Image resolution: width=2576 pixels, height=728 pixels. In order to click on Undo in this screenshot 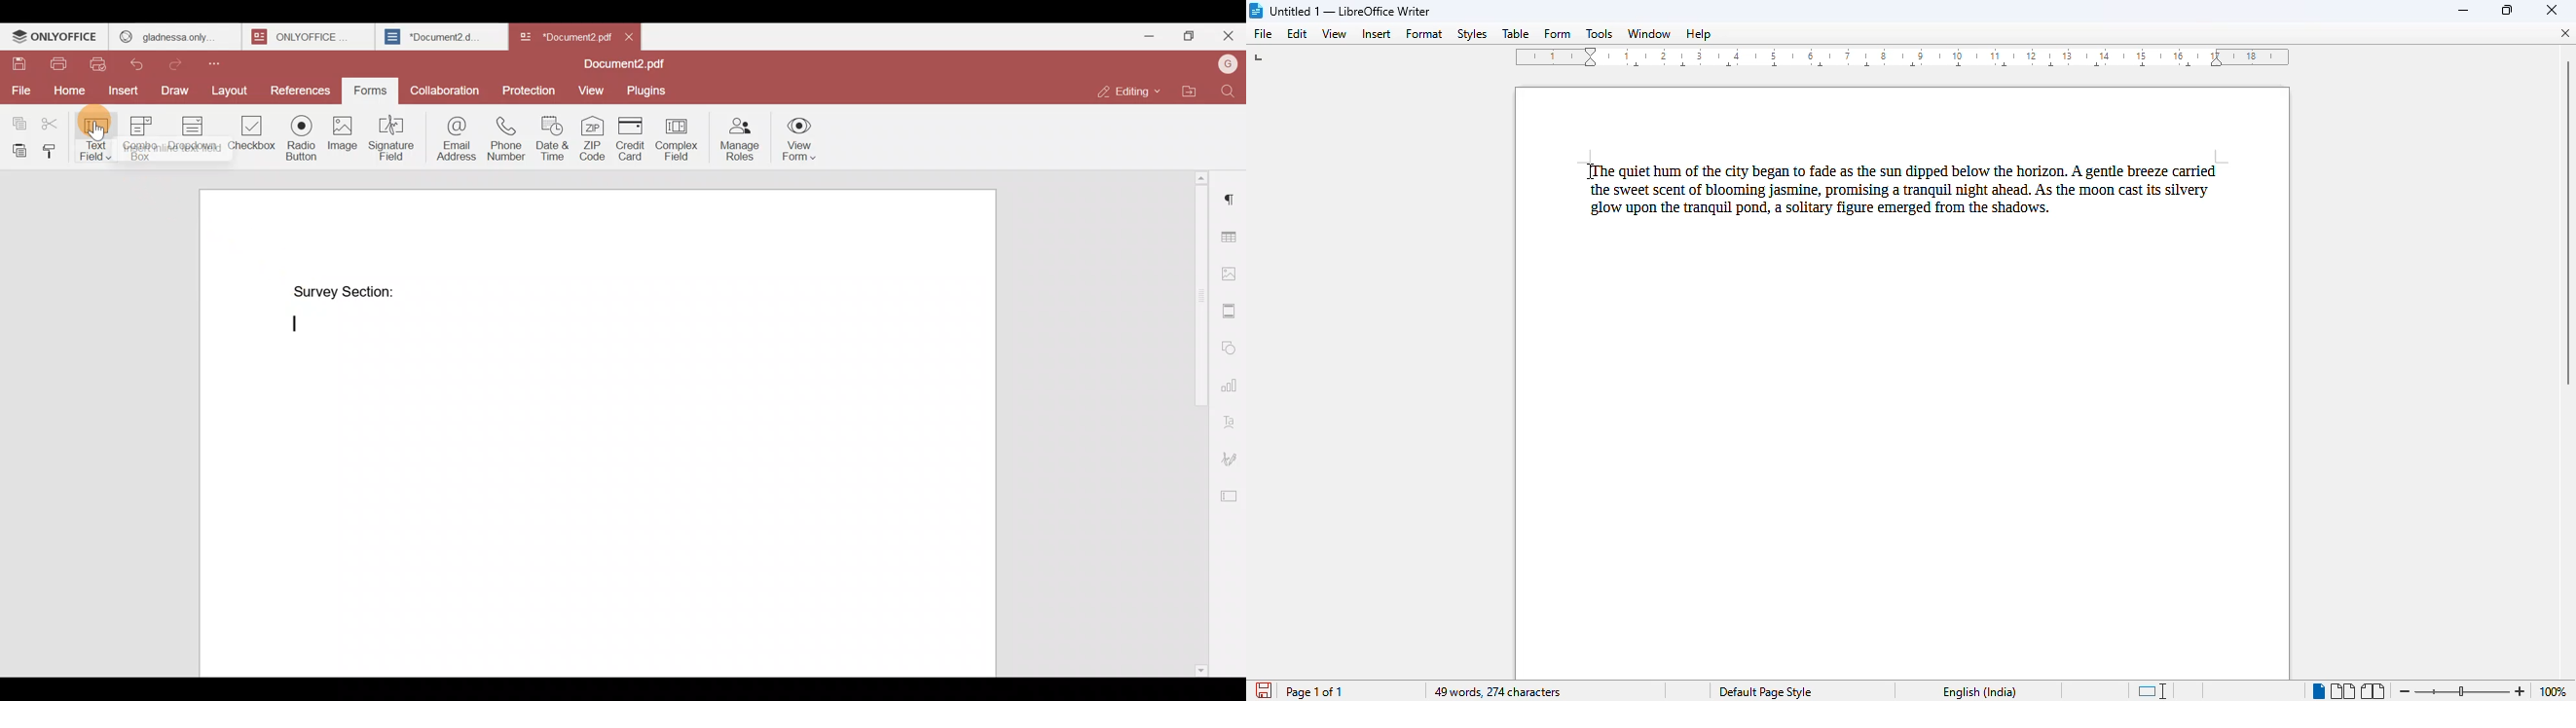, I will do `click(140, 65)`.